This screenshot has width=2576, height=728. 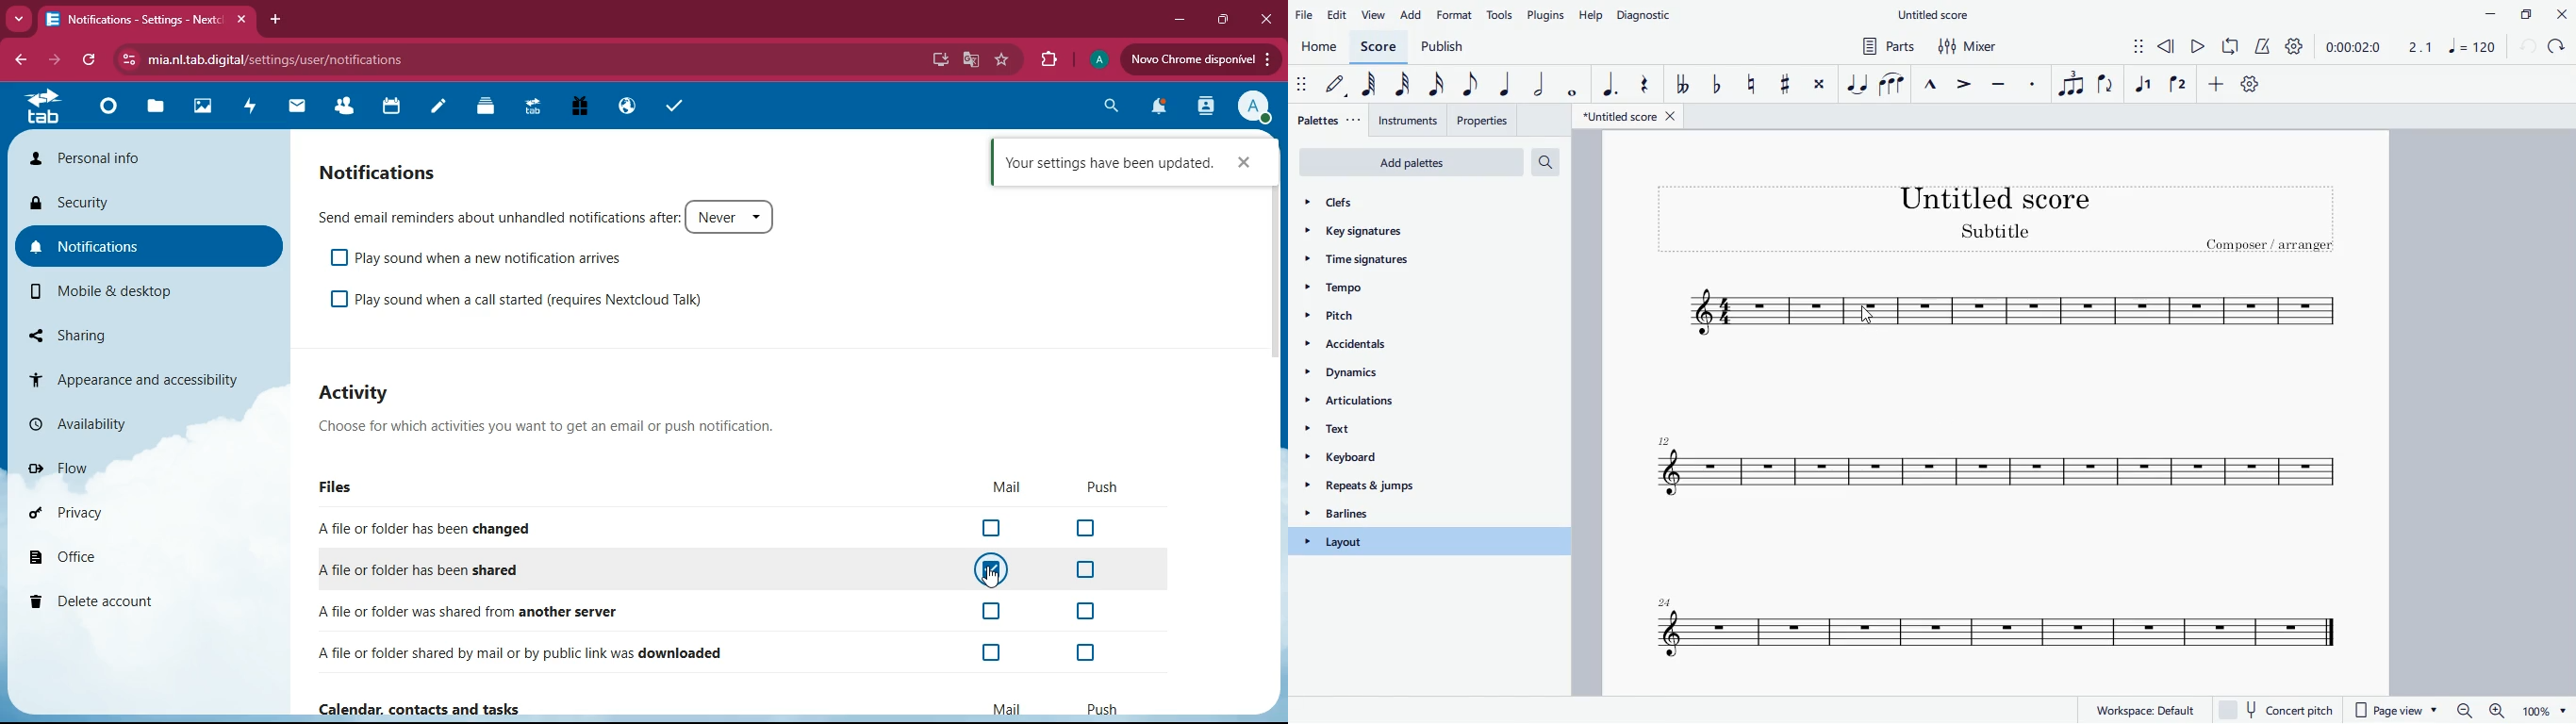 I want to click on staccato, so click(x=2034, y=84).